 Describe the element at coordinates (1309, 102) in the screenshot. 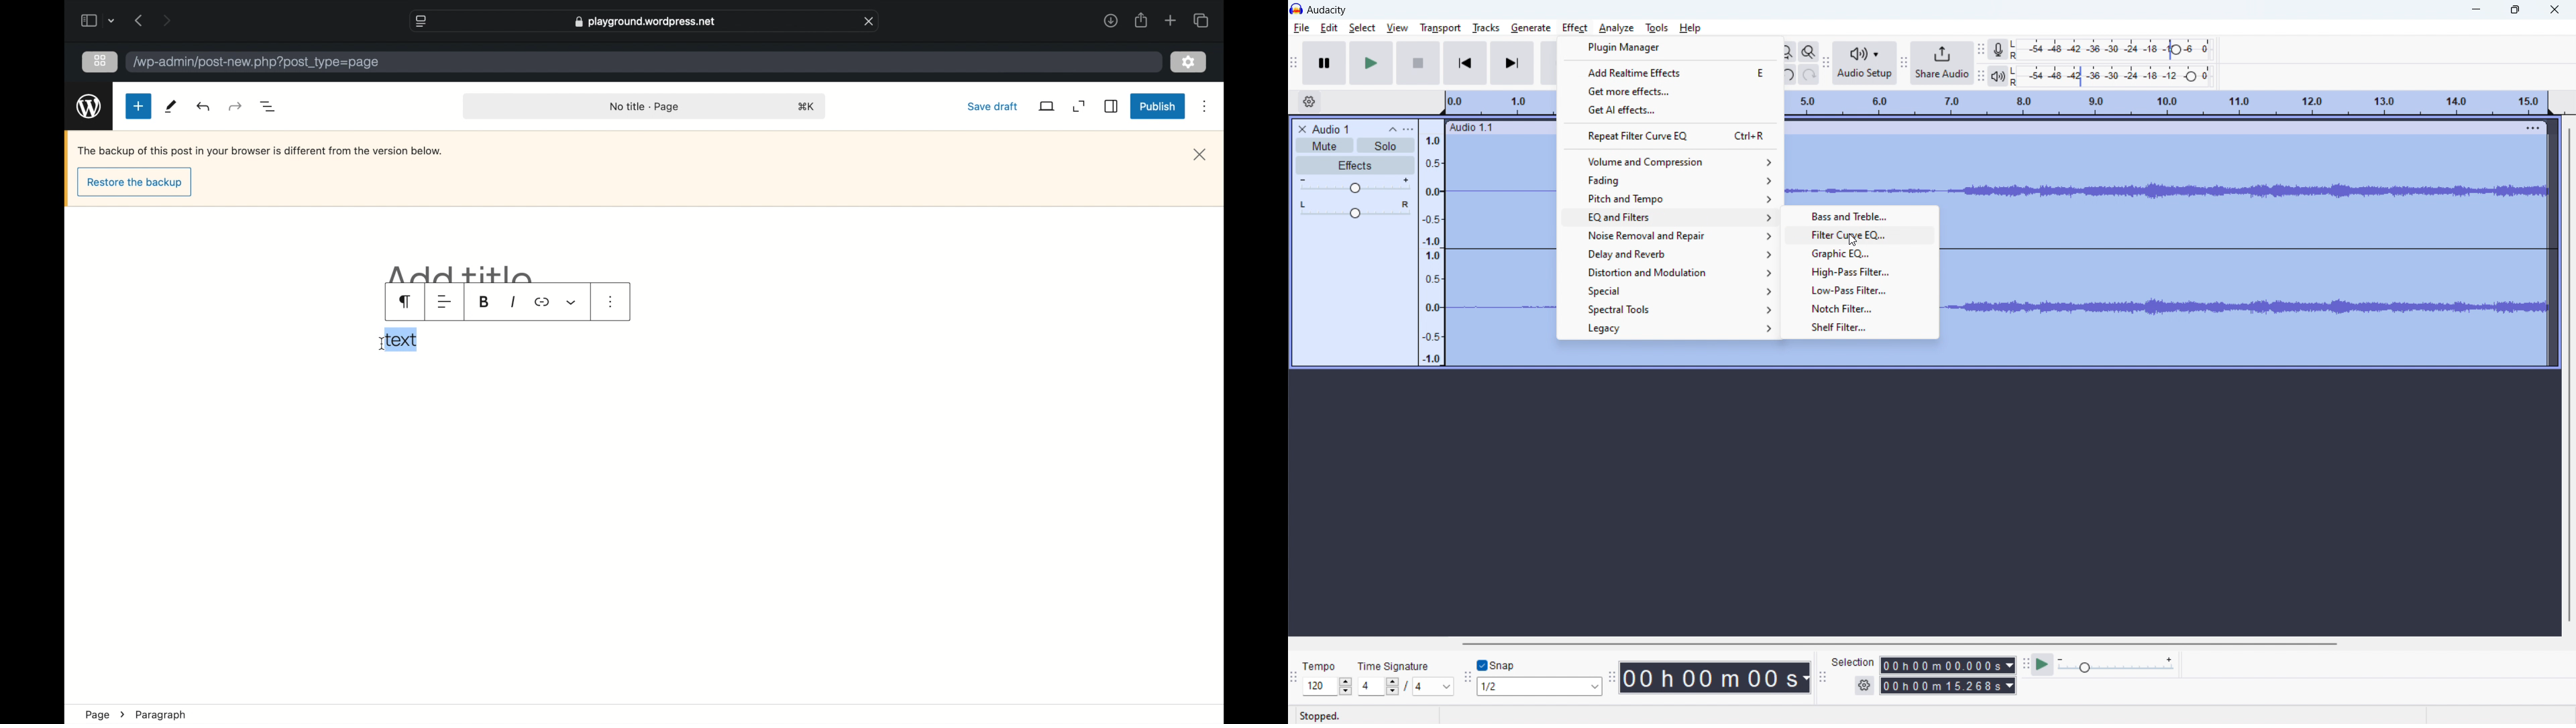

I see `timeline settings` at that location.